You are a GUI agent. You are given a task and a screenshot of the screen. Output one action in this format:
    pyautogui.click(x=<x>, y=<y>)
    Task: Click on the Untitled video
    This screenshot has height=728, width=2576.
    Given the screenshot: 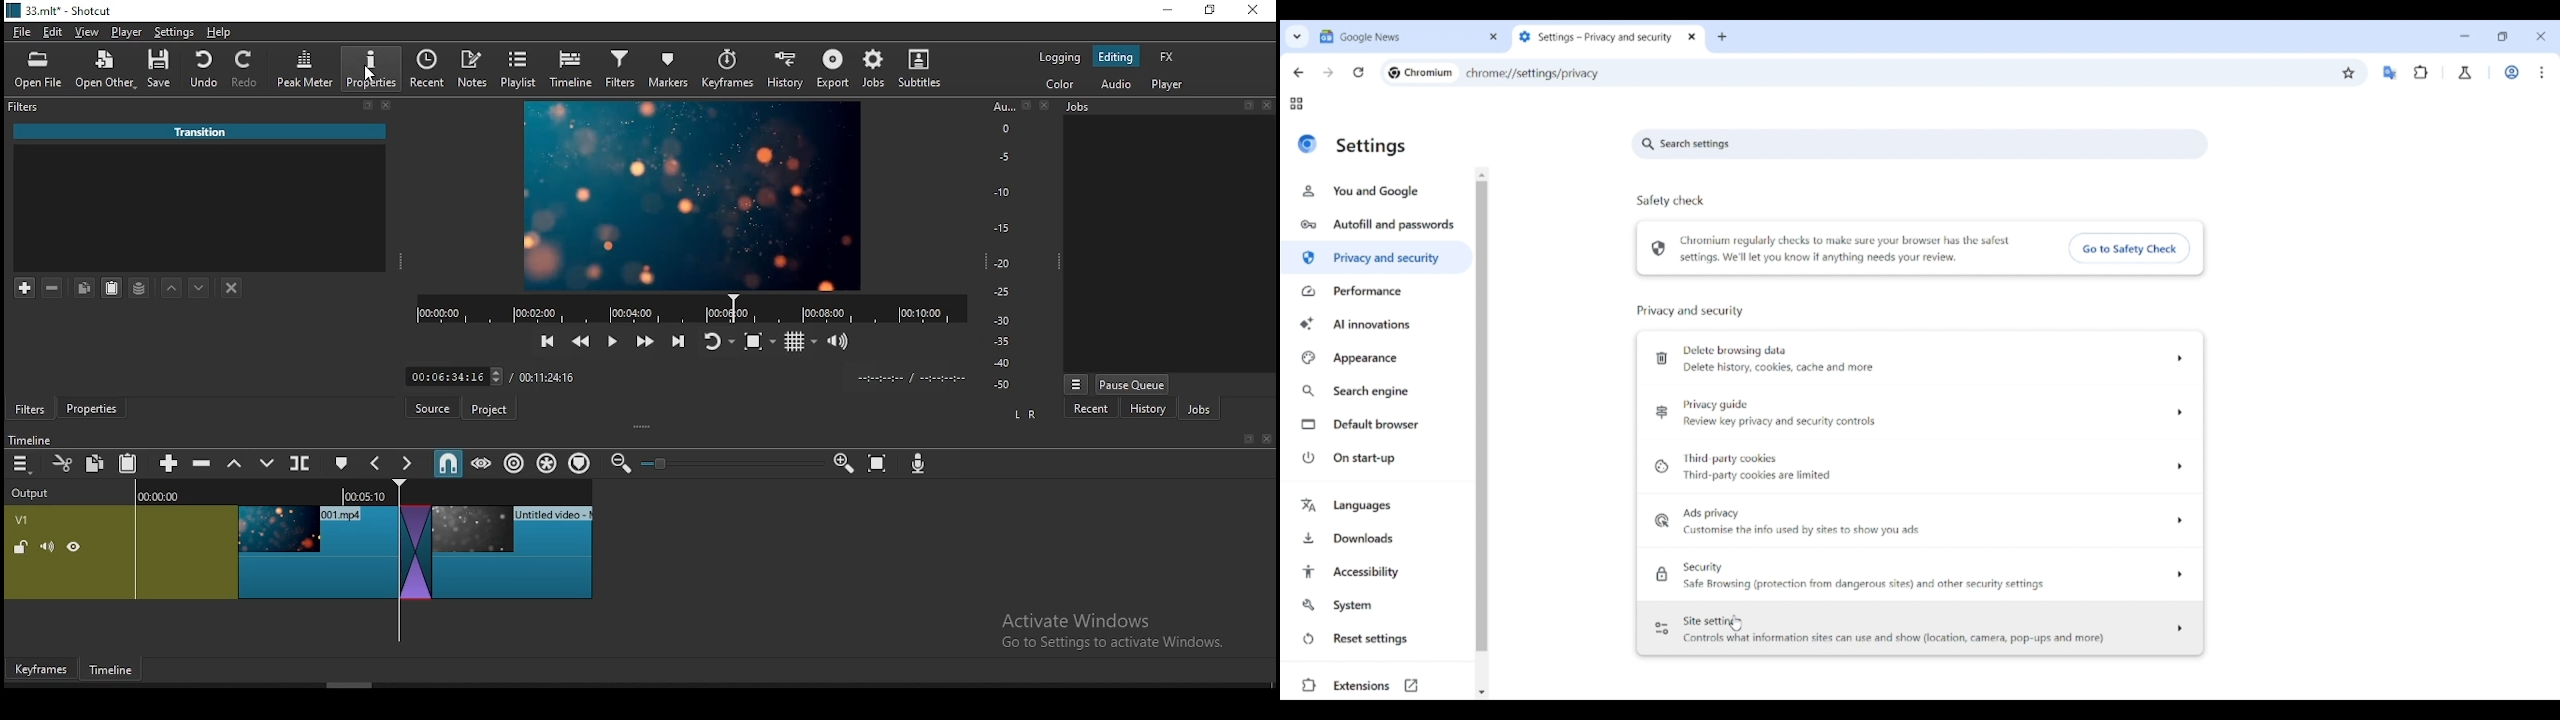 What is the action you would take?
    pyautogui.click(x=195, y=135)
    